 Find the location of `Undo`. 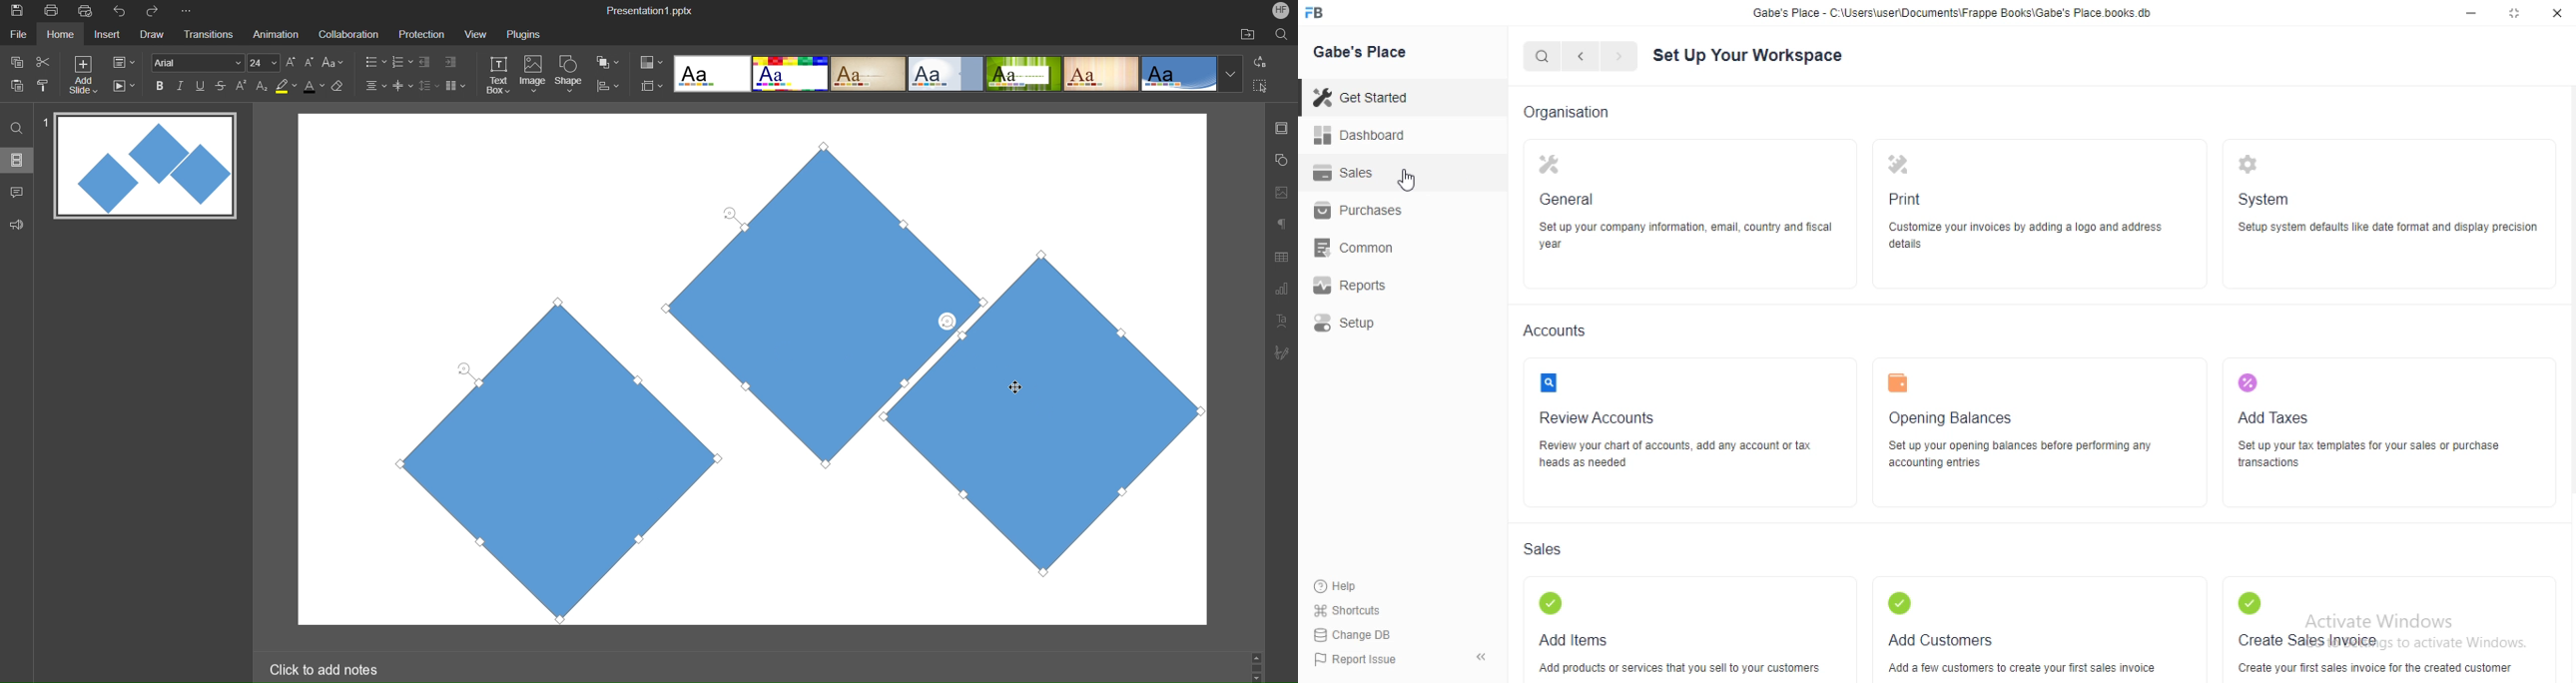

Undo is located at coordinates (122, 11).